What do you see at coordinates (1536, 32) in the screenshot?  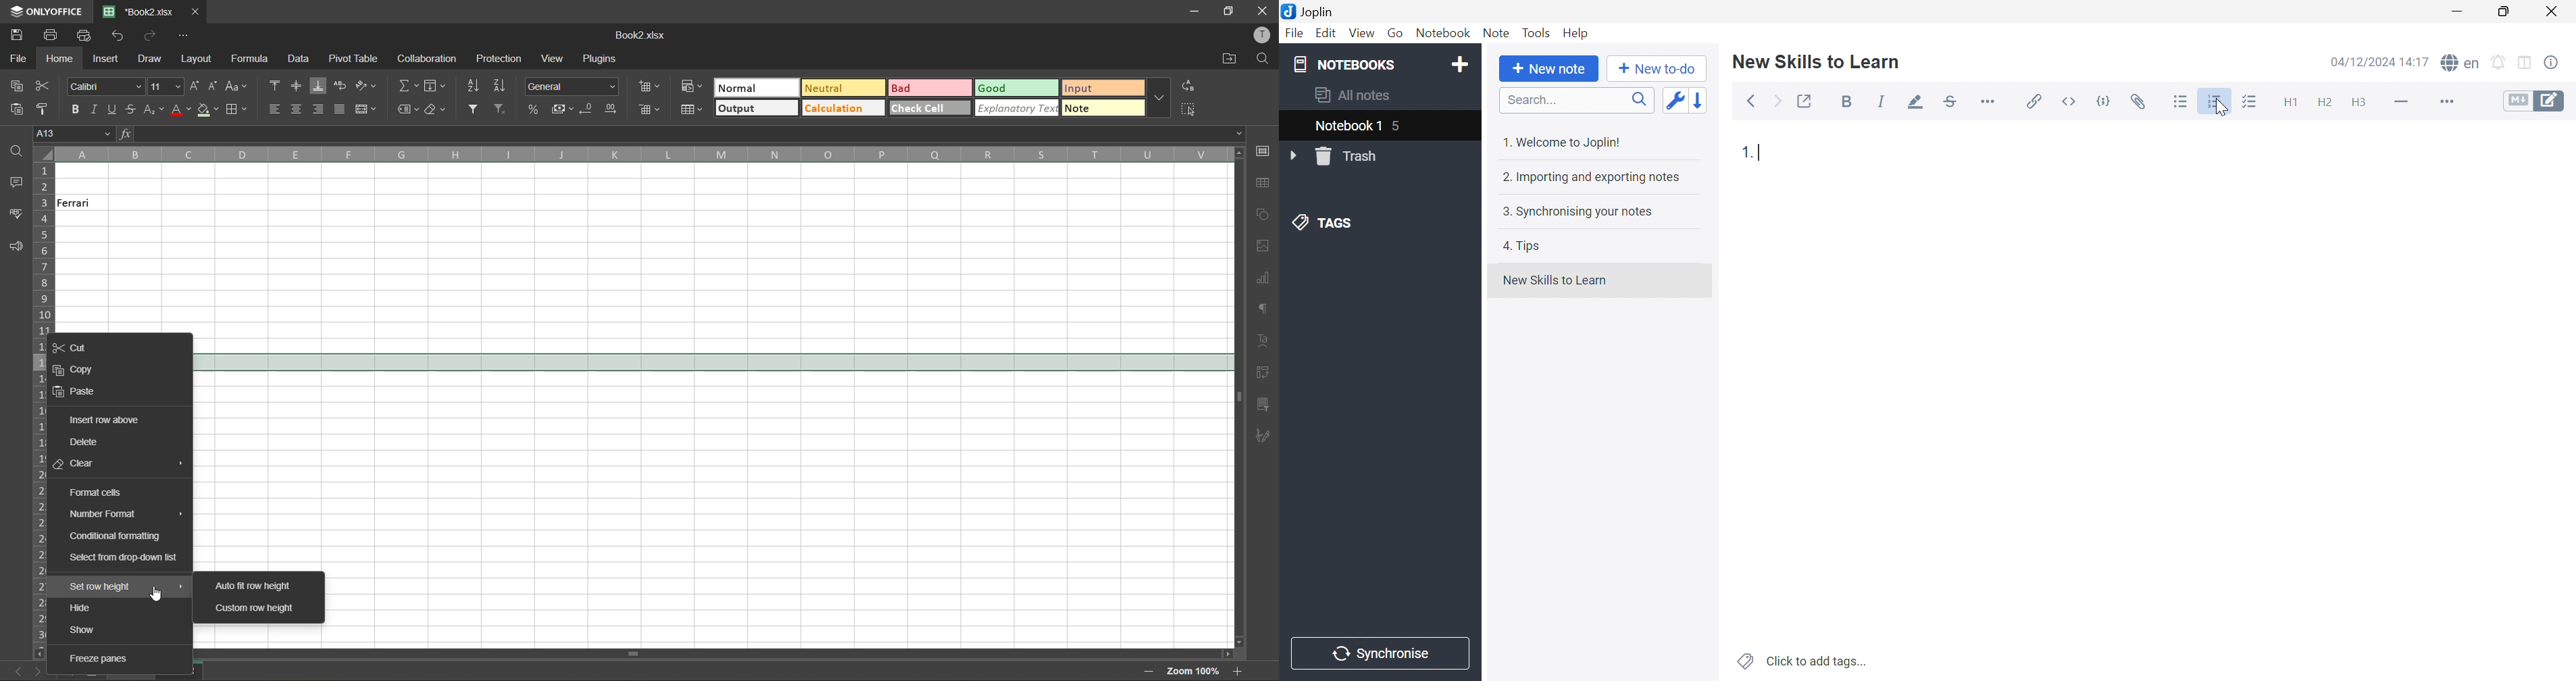 I see `Tools` at bounding box center [1536, 32].